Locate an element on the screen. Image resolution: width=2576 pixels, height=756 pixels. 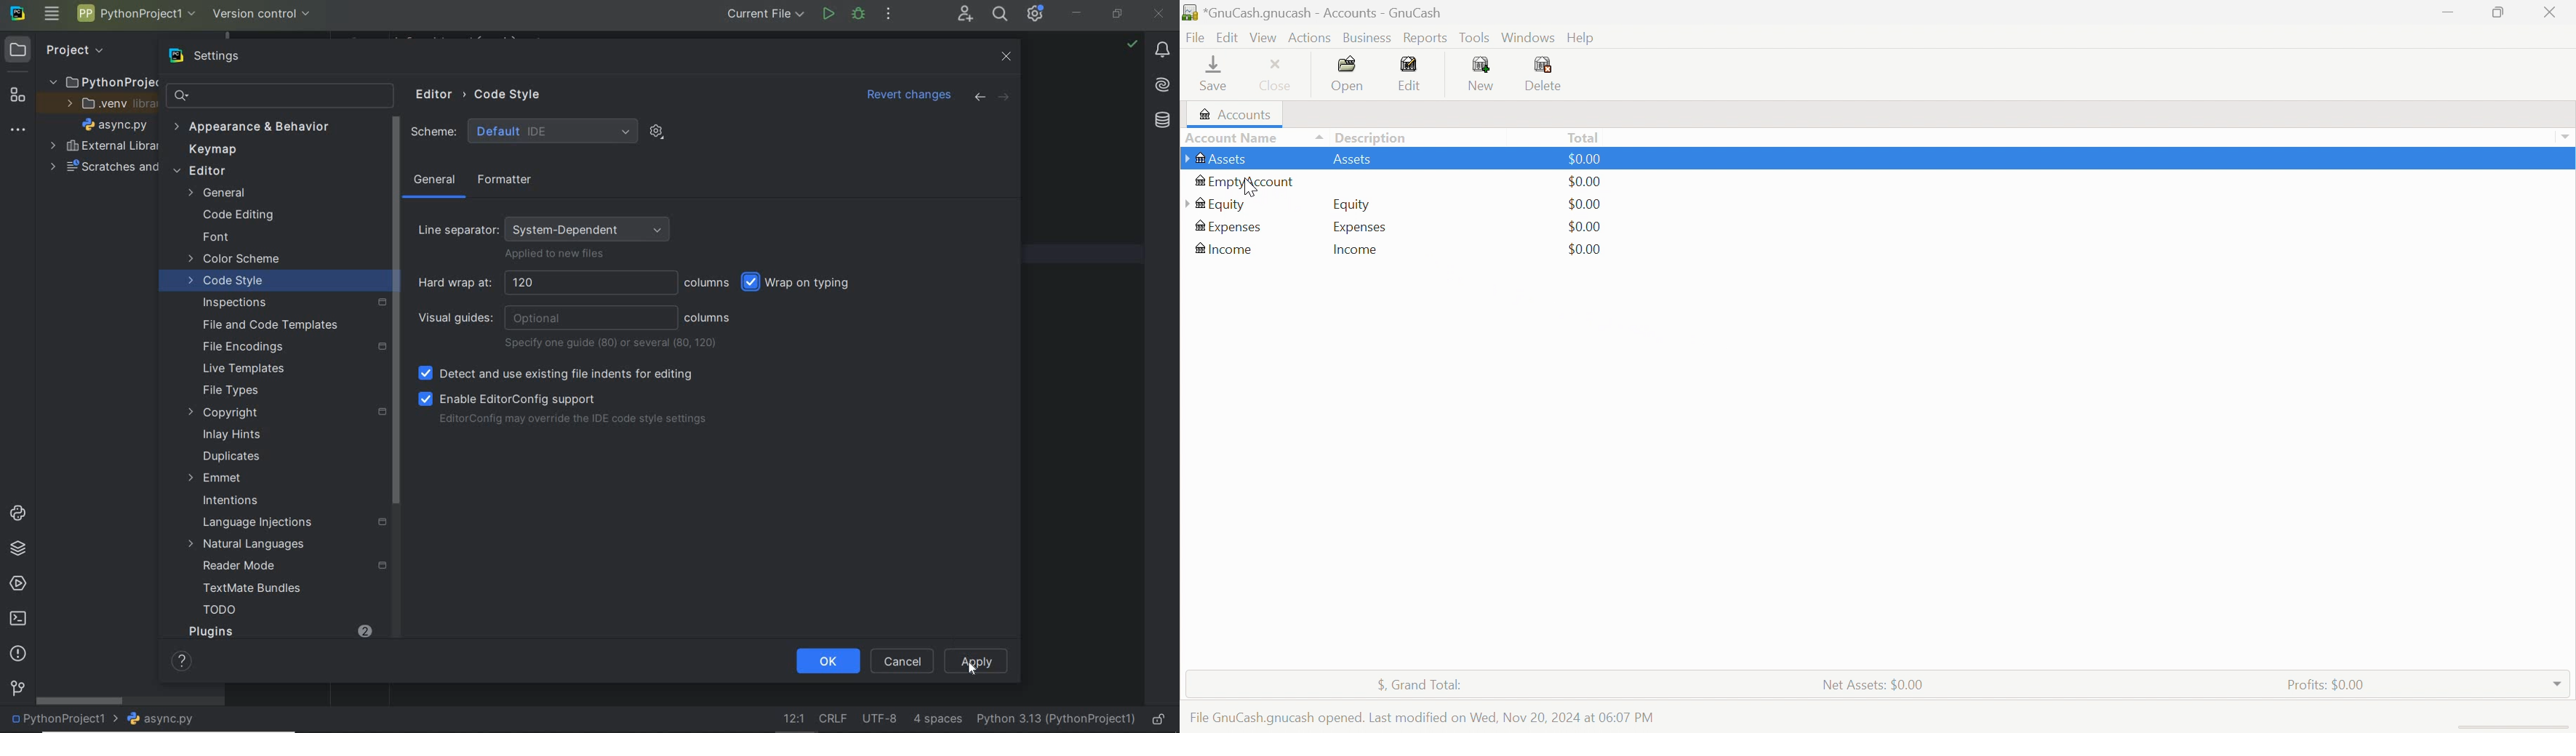
Open is located at coordinates (1349, 74).